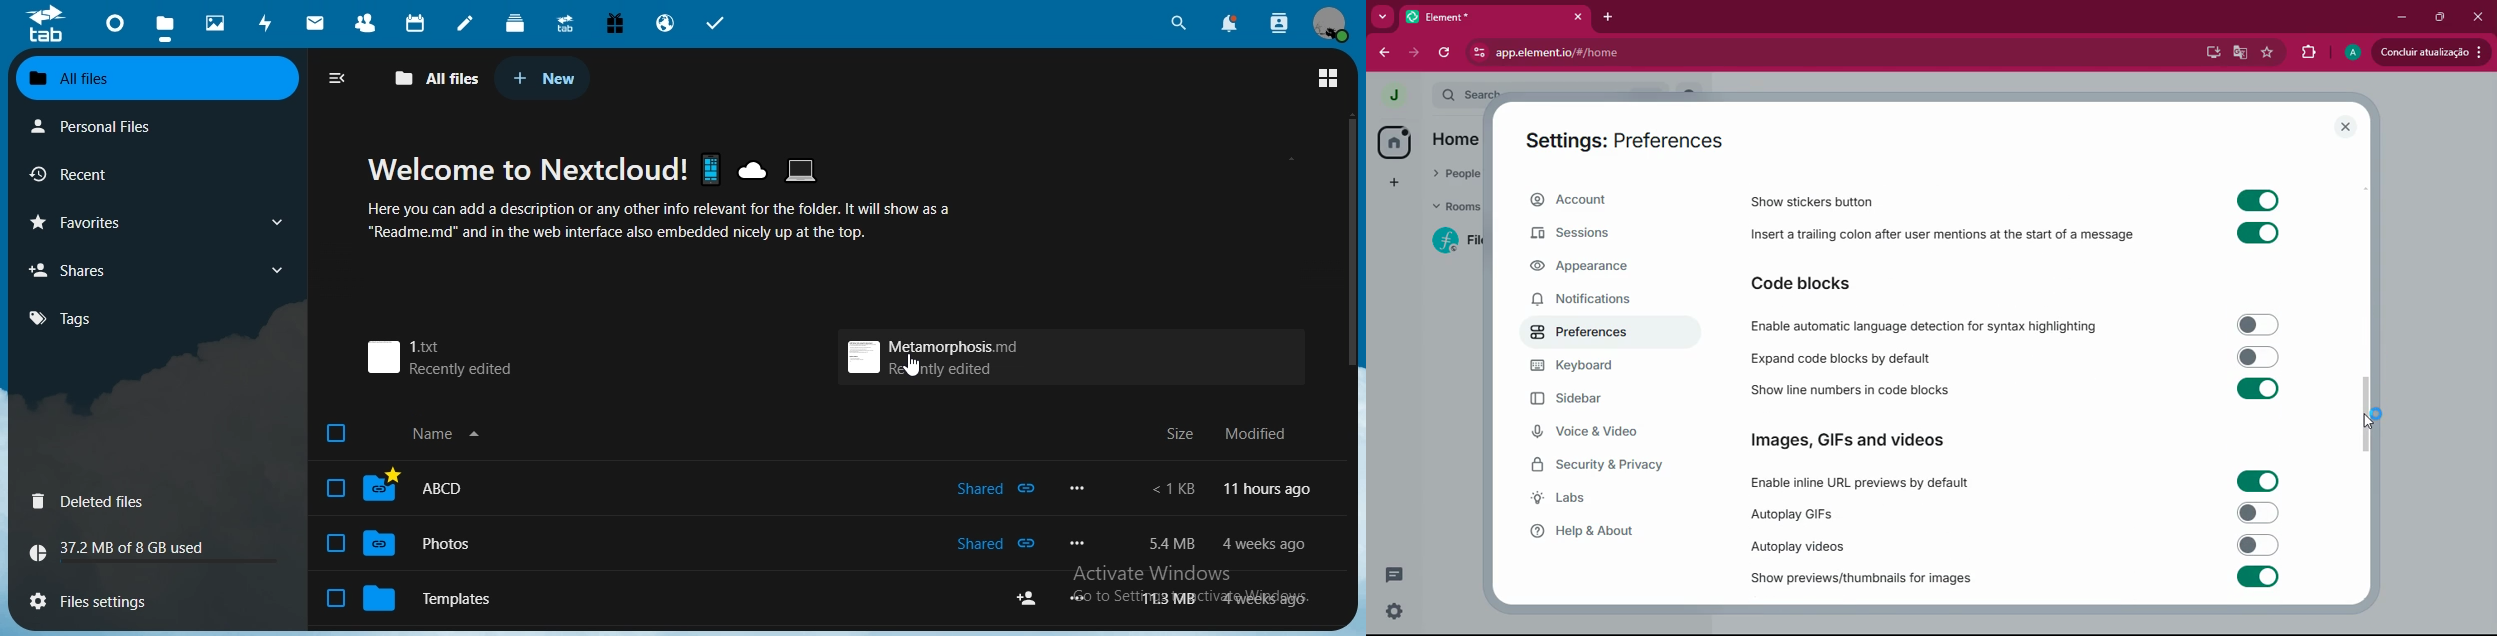  I want to click on free trial, so click(615, 23).